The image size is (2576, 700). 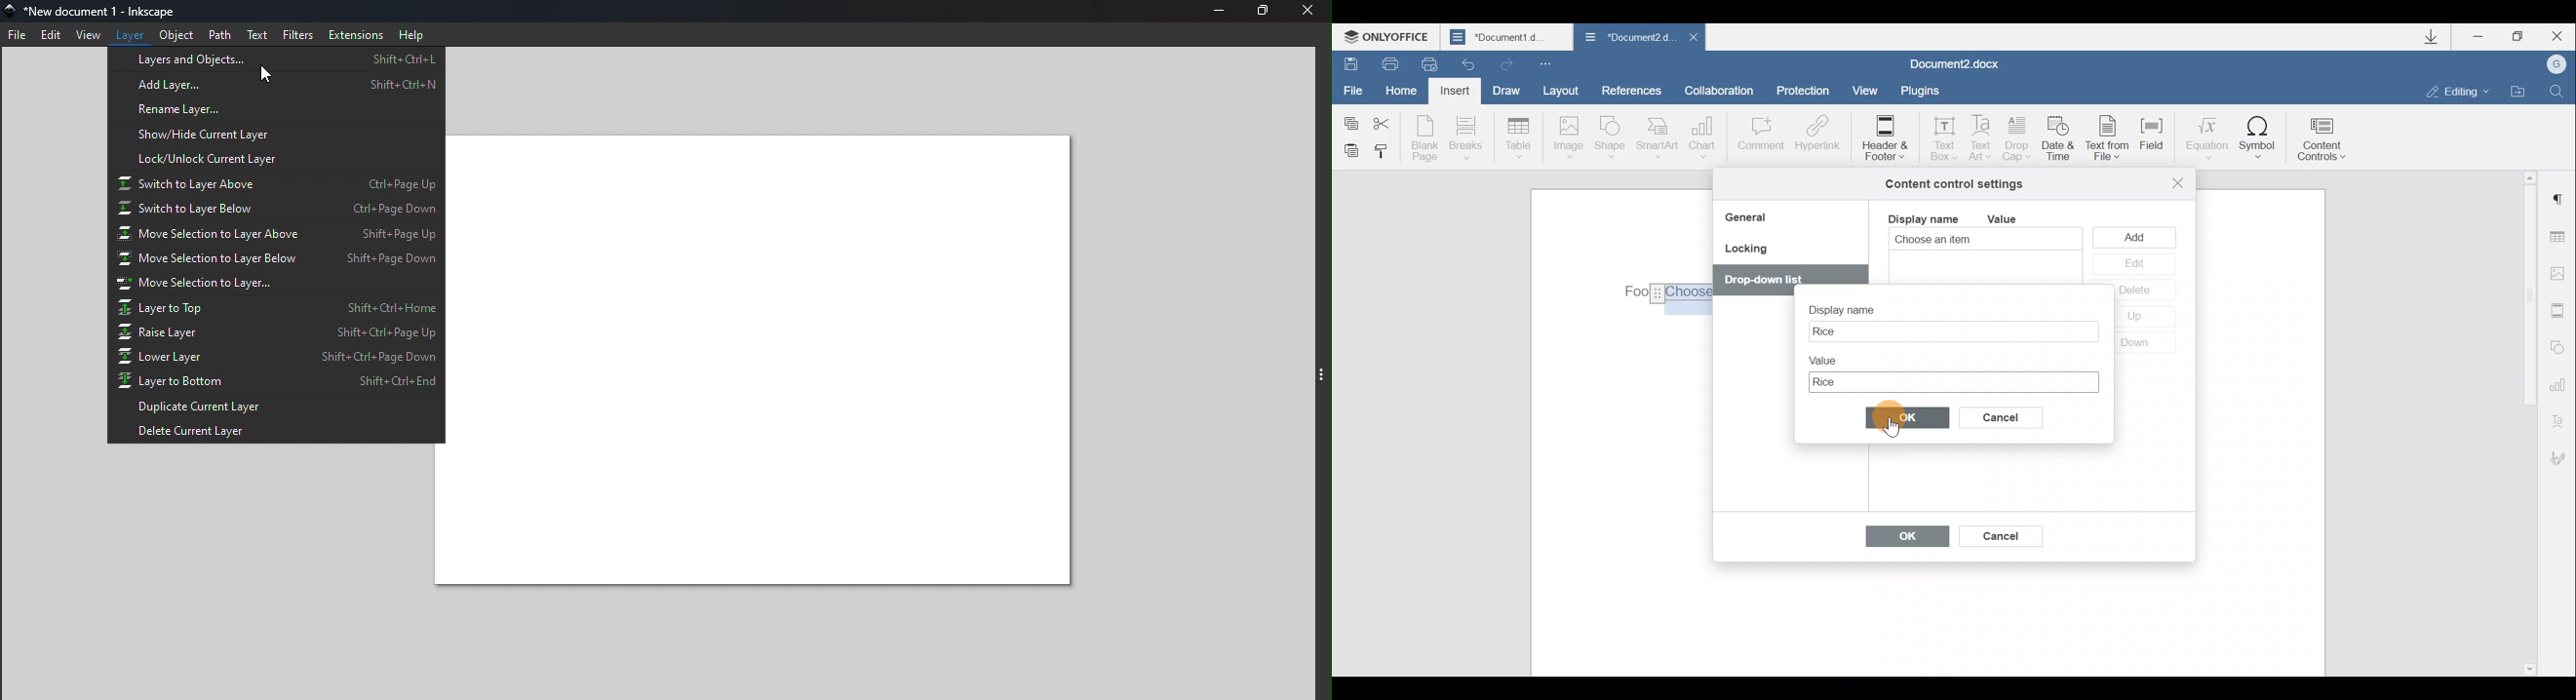 What do you see at coordinates (101, 11) in the screenshot?
I see `File name` at bounding box center [101, 11].